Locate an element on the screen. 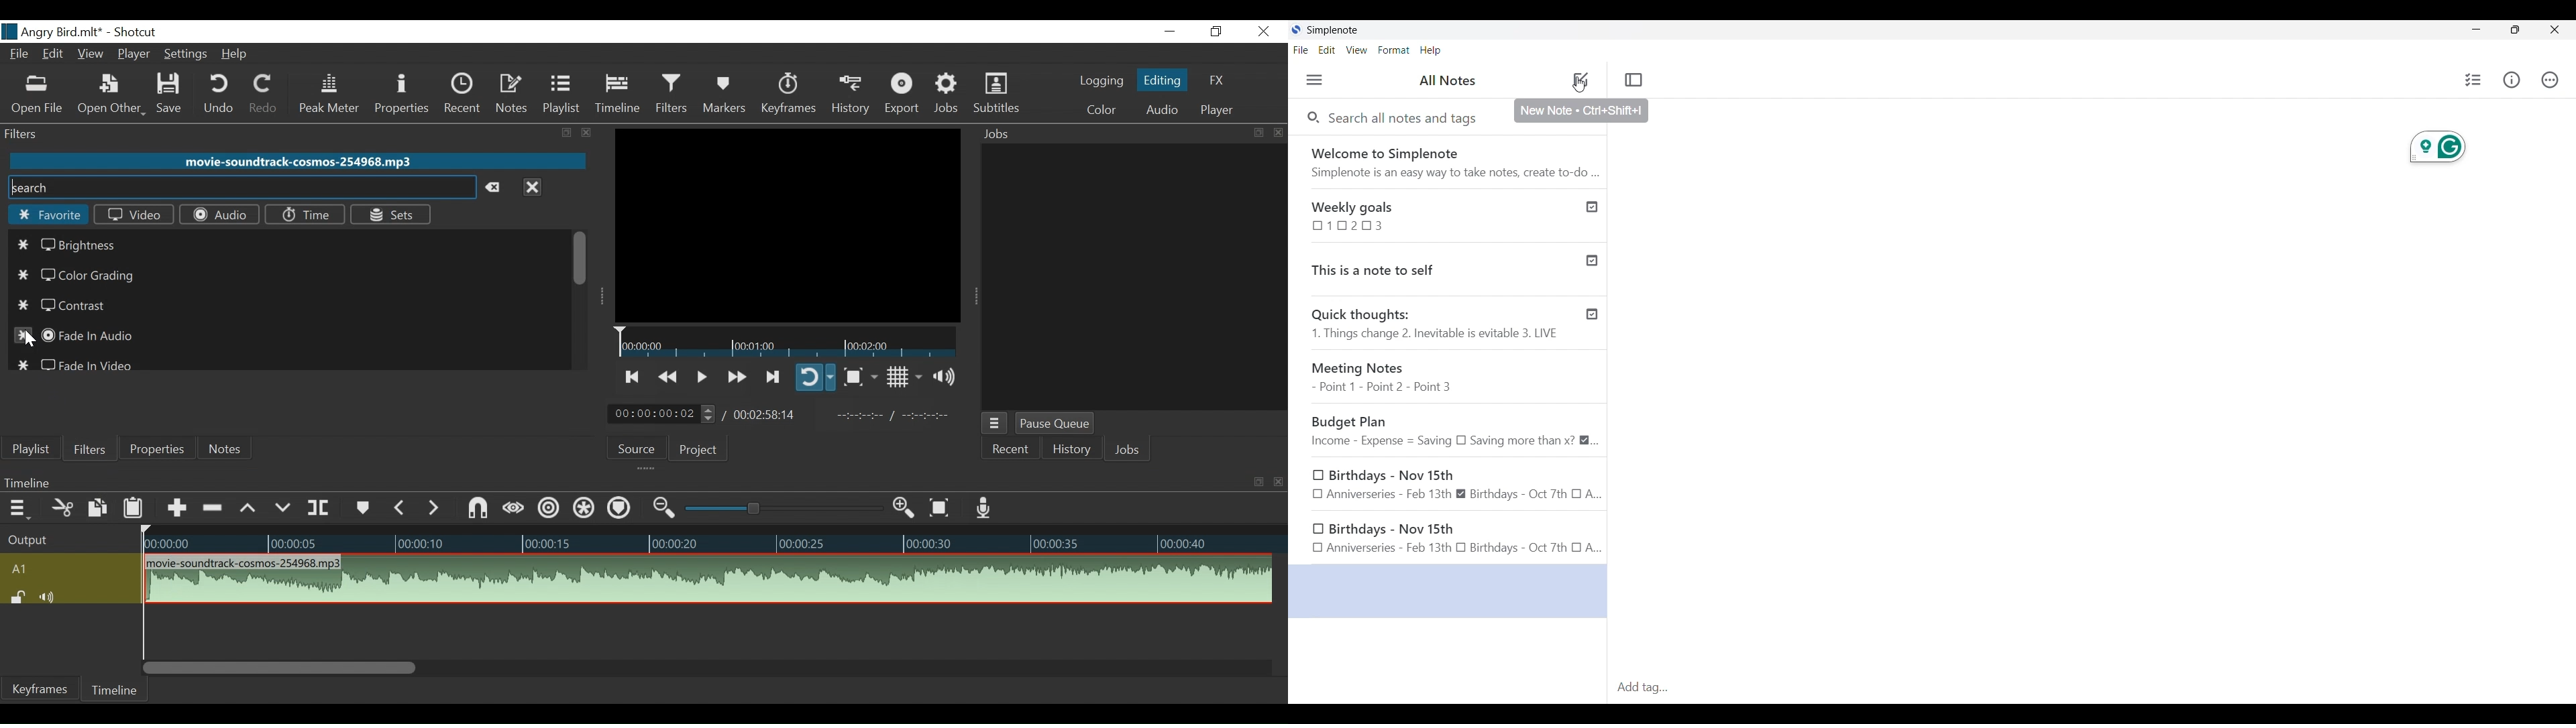 The image size is (2576, 728). cursor is located at coordinates (1577, 86).